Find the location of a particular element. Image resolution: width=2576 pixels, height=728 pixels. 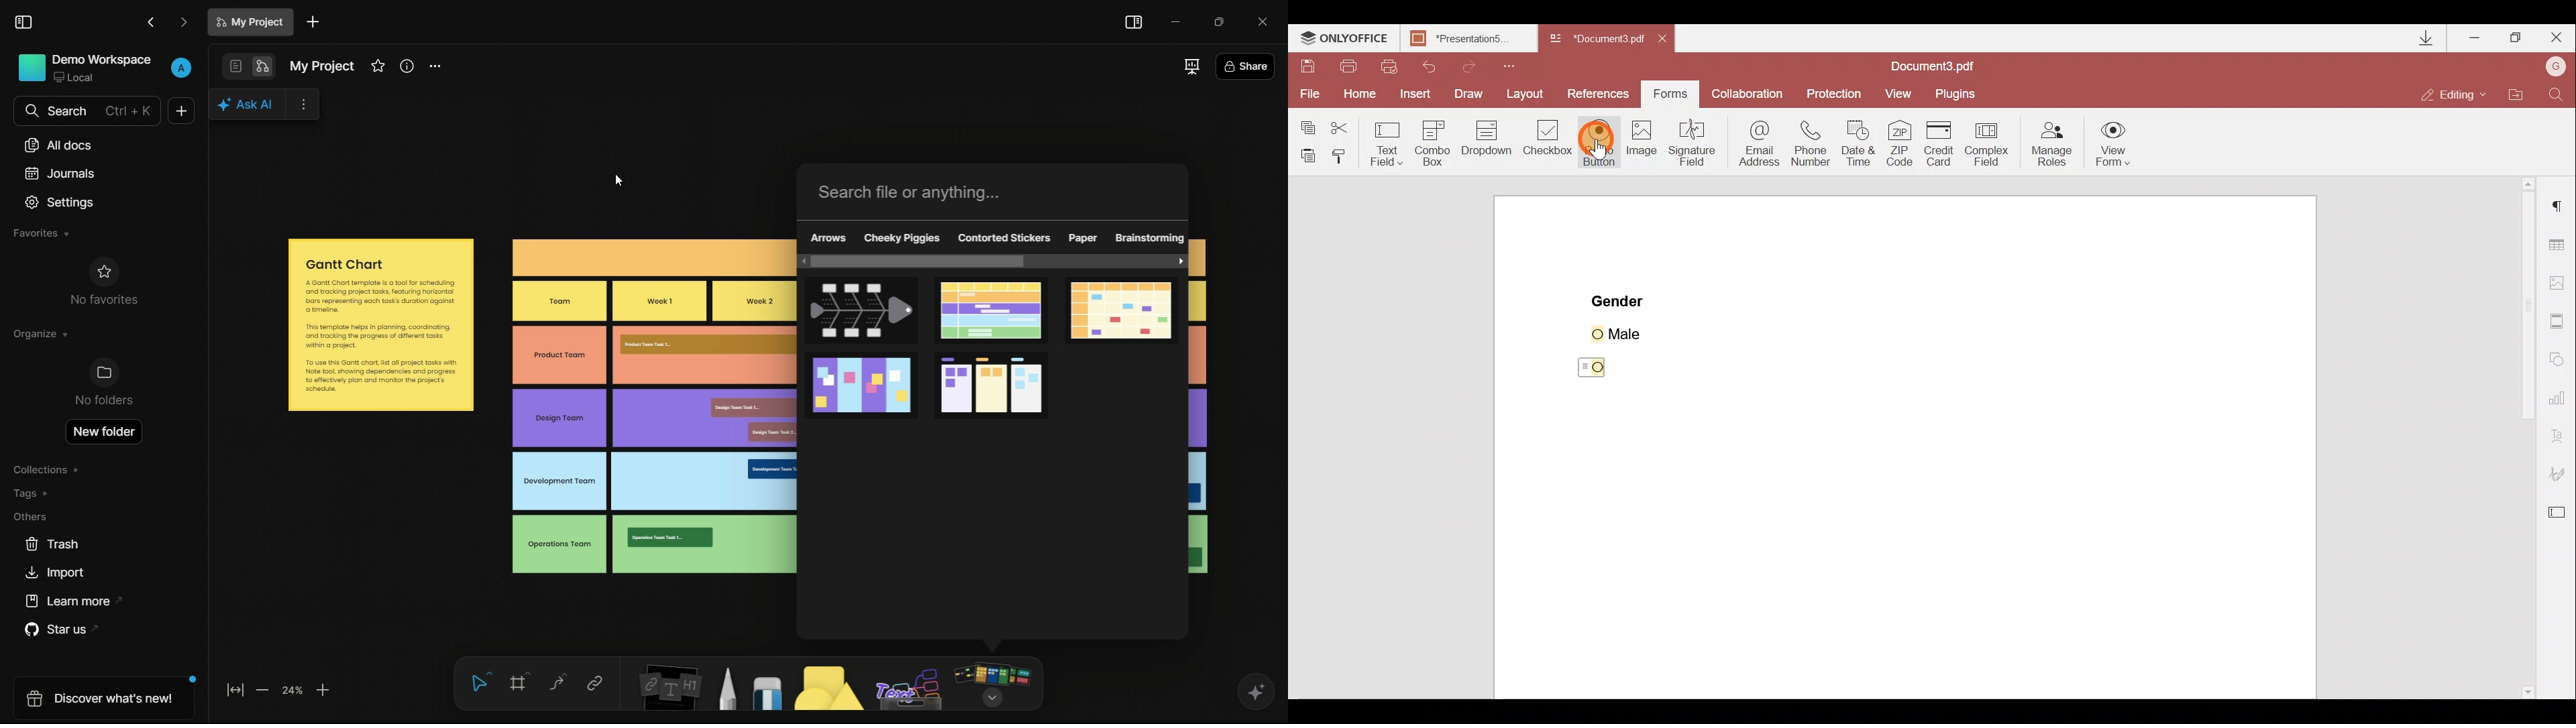

information is located at coordinates (408, 66).